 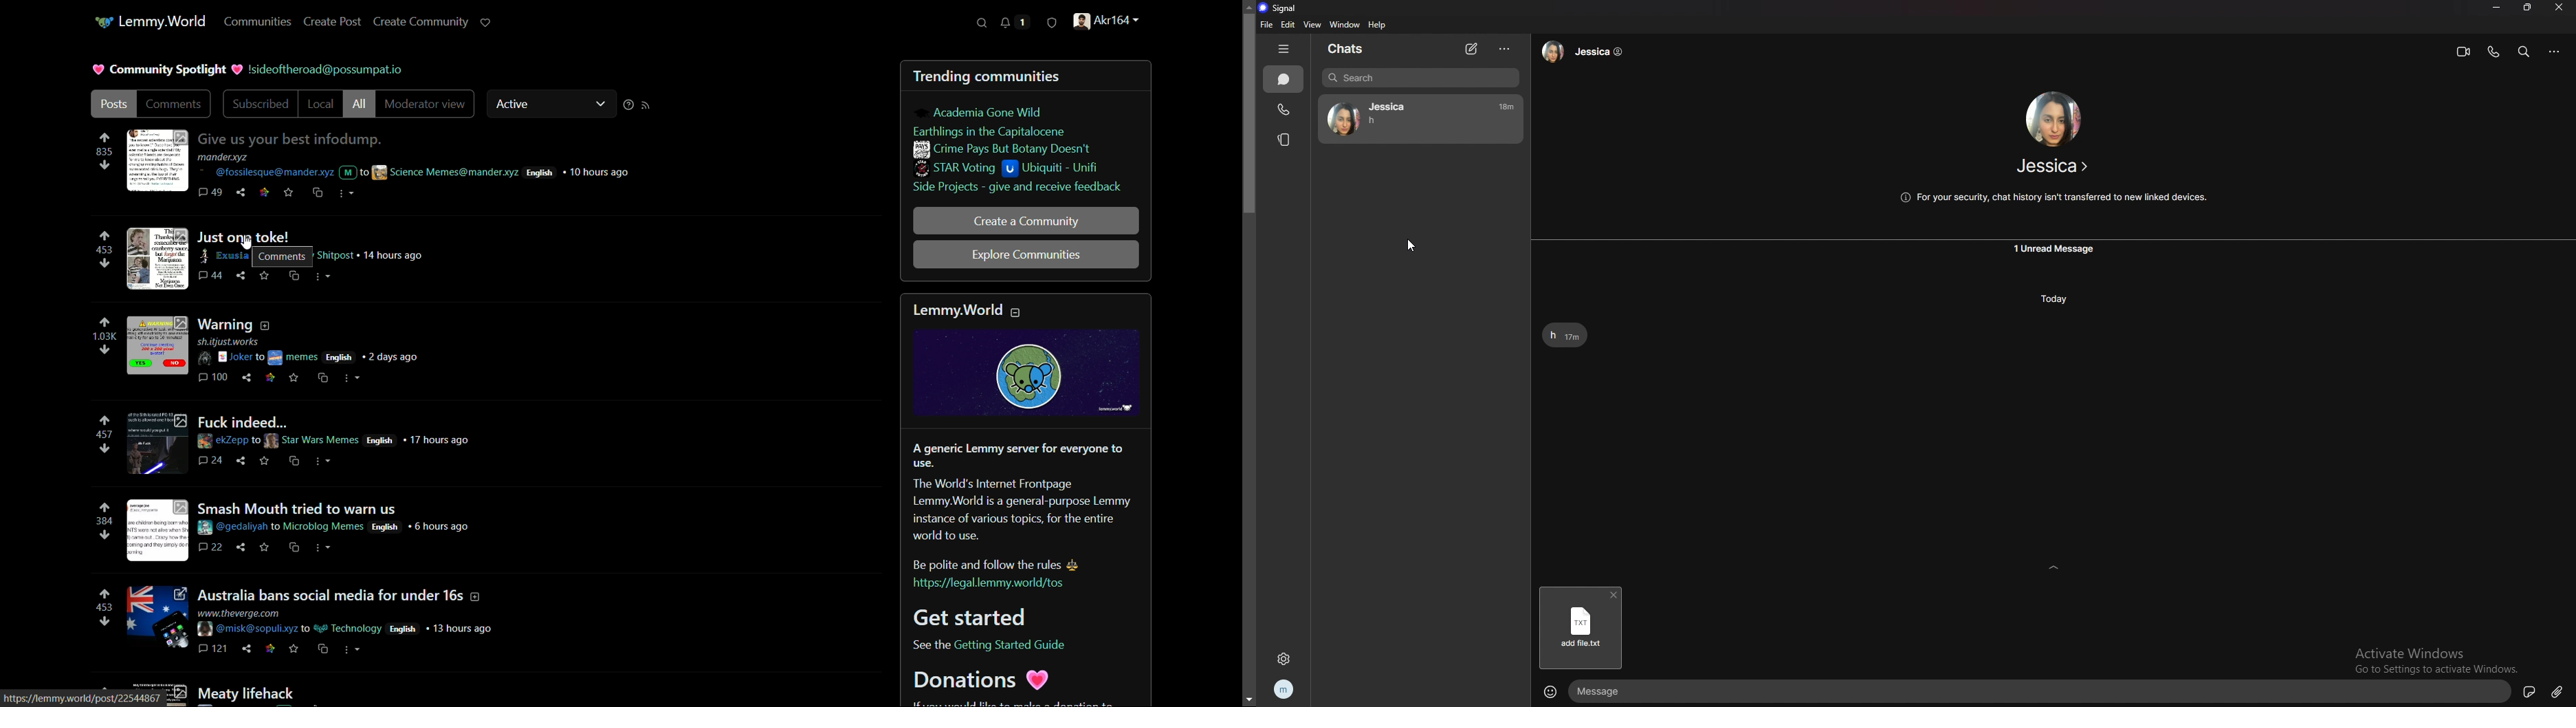 I want to click on emojis, so click(x=1550, y=692).